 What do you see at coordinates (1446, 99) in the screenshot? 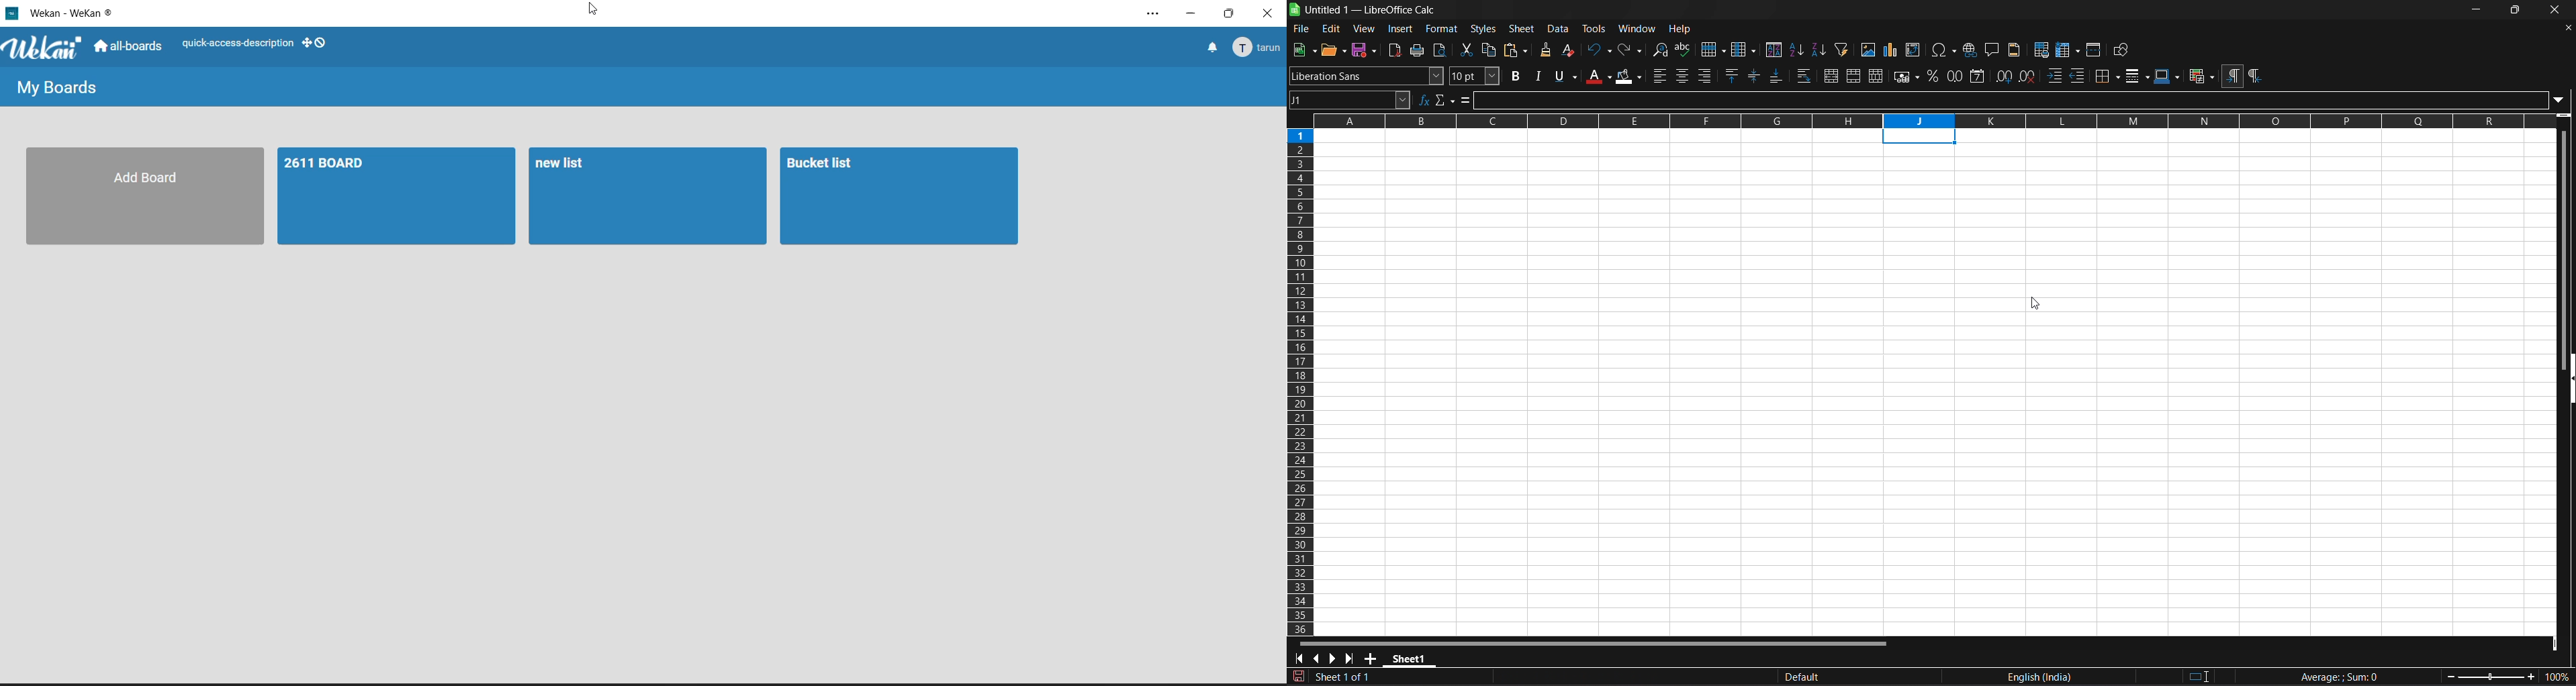
I see `select function` at bounding box center [1446, 99].